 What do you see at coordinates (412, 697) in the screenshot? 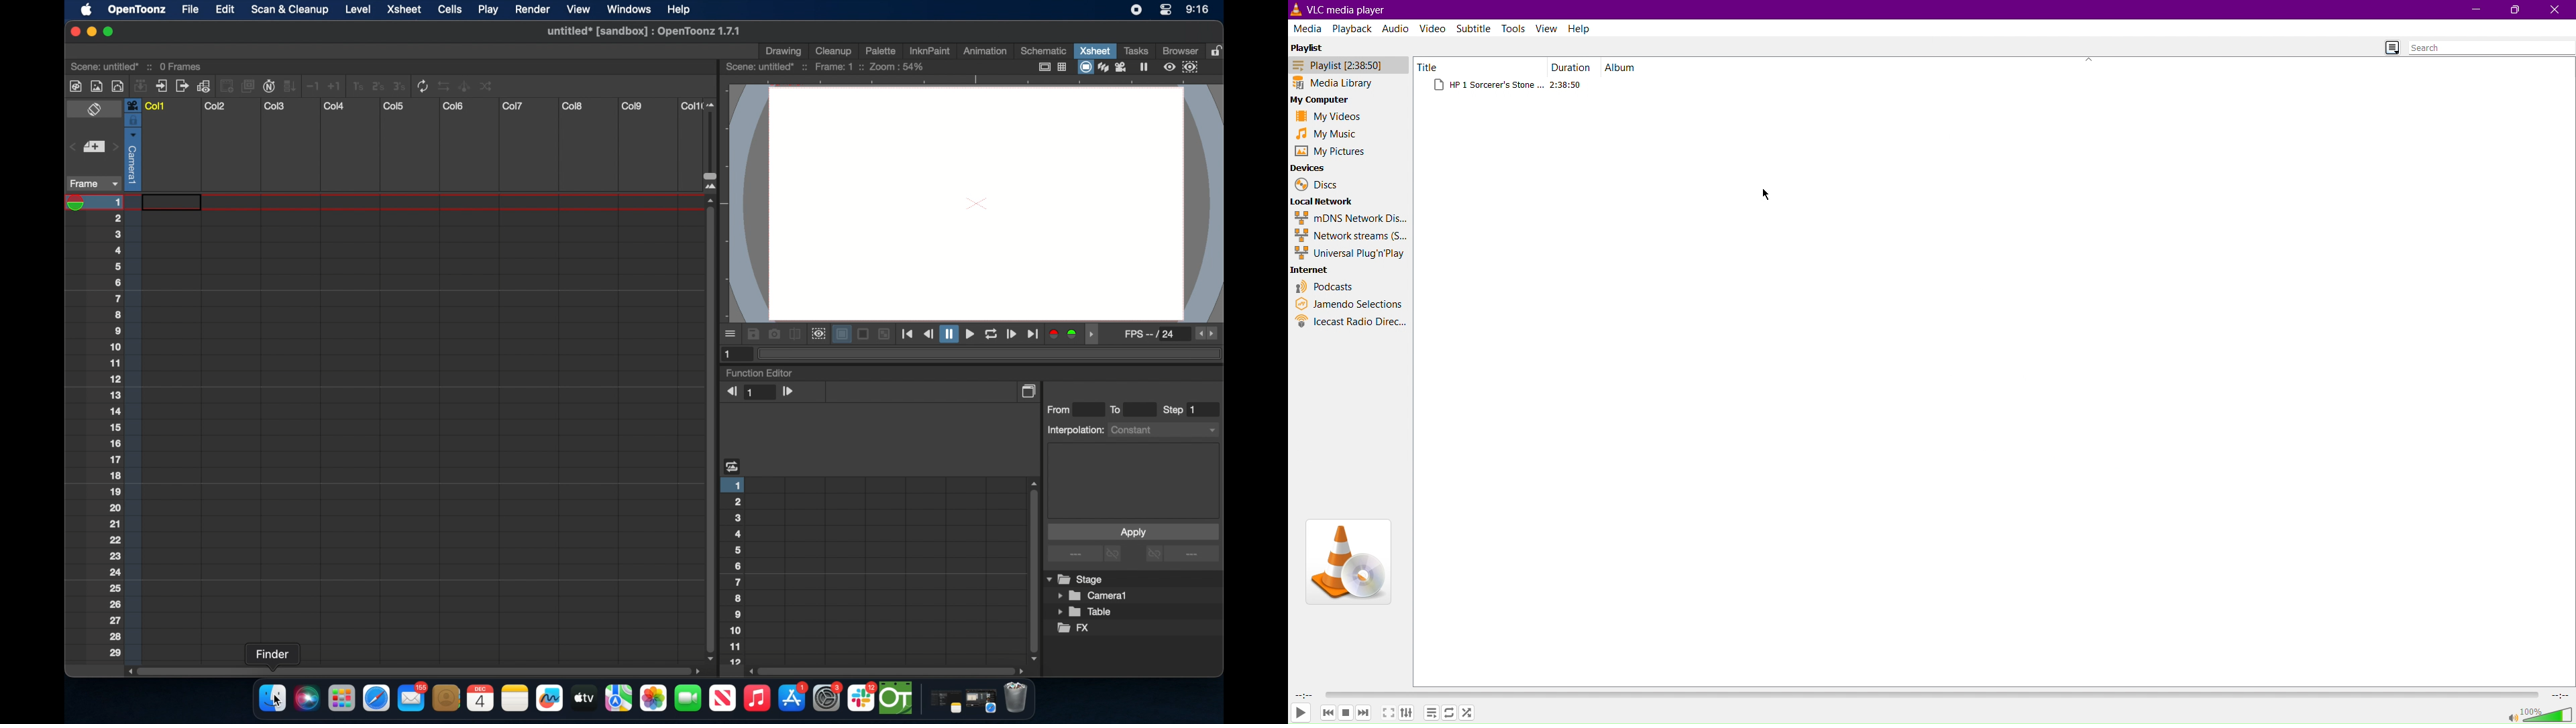
I see `mail` at bounding box center [412, 697].